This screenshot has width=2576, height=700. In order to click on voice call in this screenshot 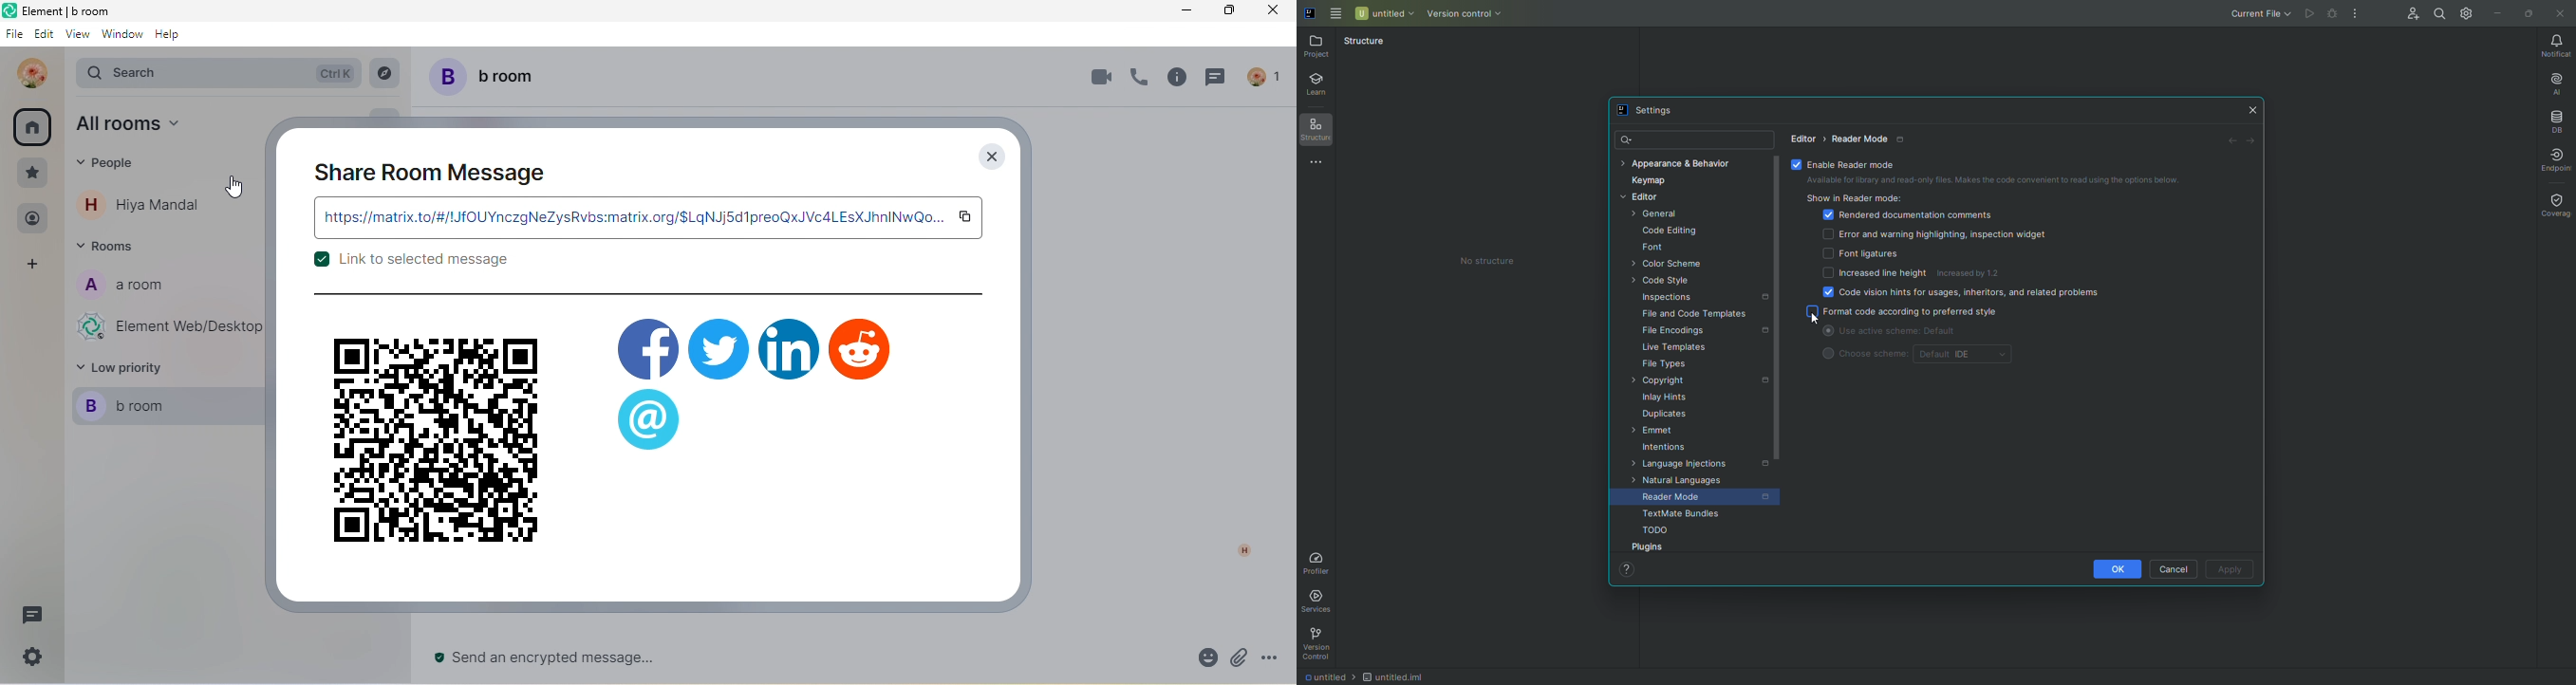, I will do `click(1136, 81)`.